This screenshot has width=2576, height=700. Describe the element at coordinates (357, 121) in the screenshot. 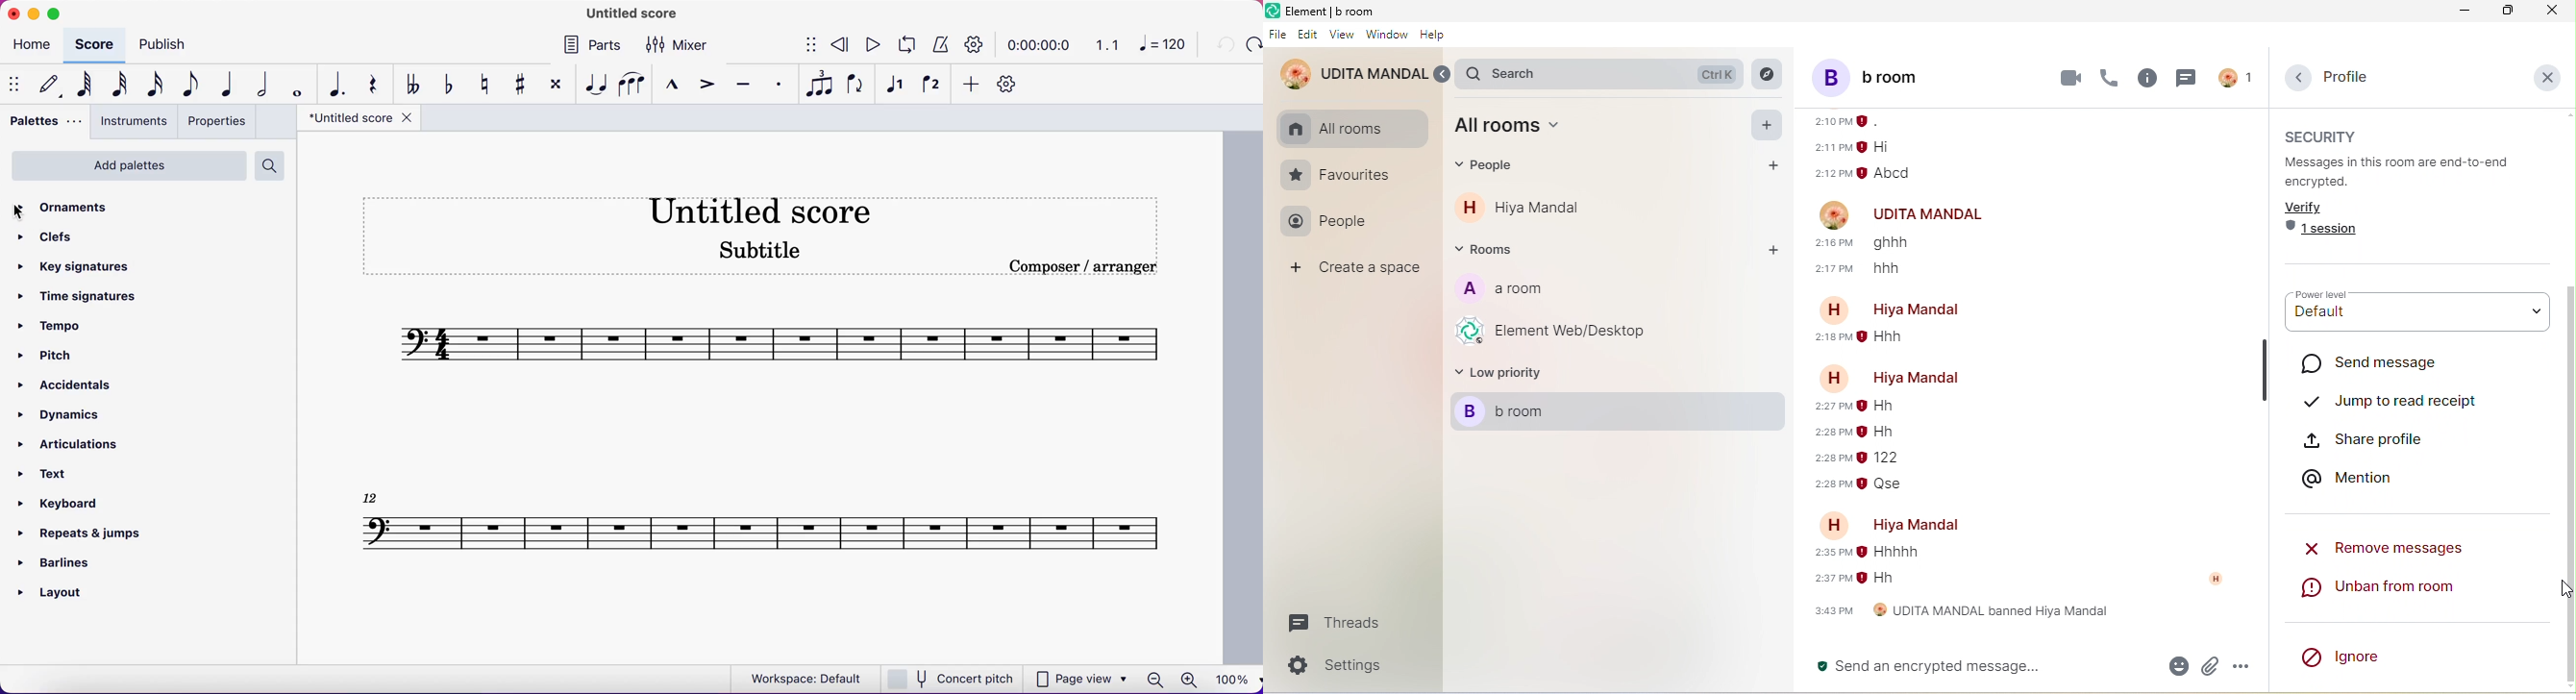

I see `title` at that location.